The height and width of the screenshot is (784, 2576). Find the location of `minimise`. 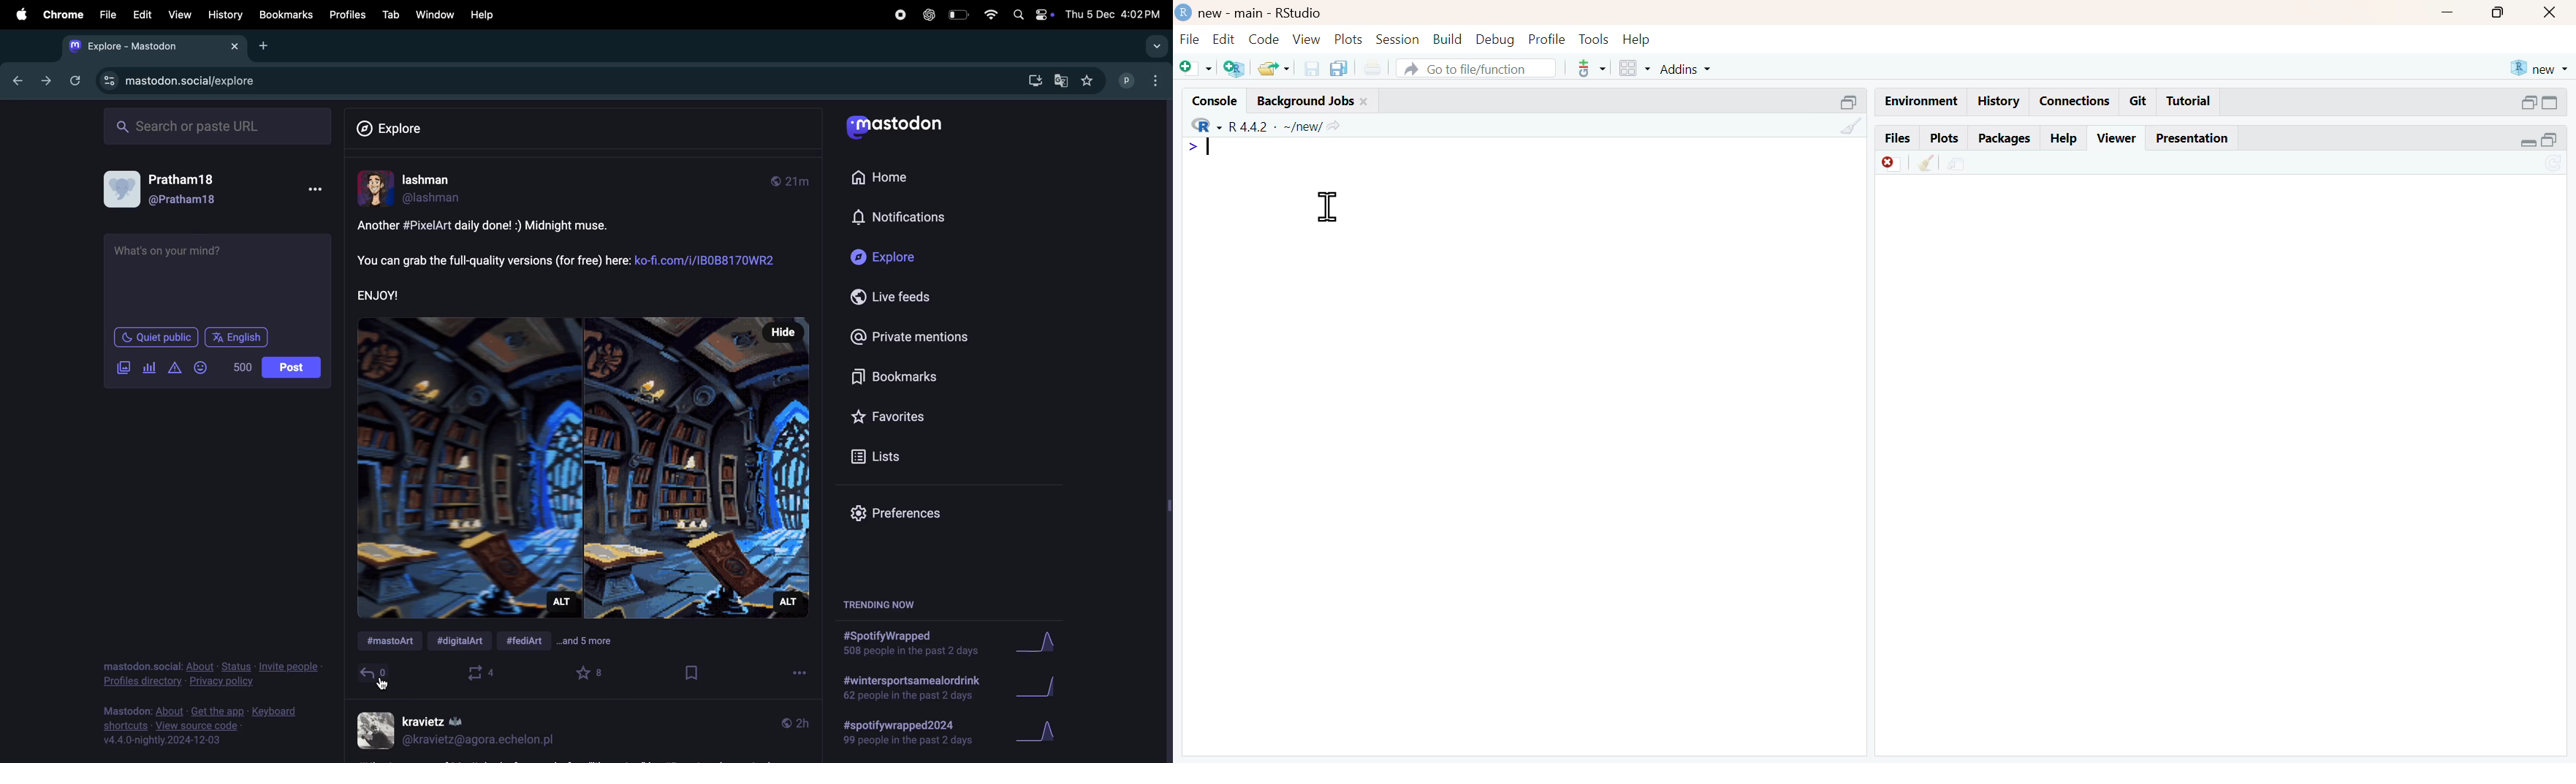

minimise is located at coordinates (2527, 143).